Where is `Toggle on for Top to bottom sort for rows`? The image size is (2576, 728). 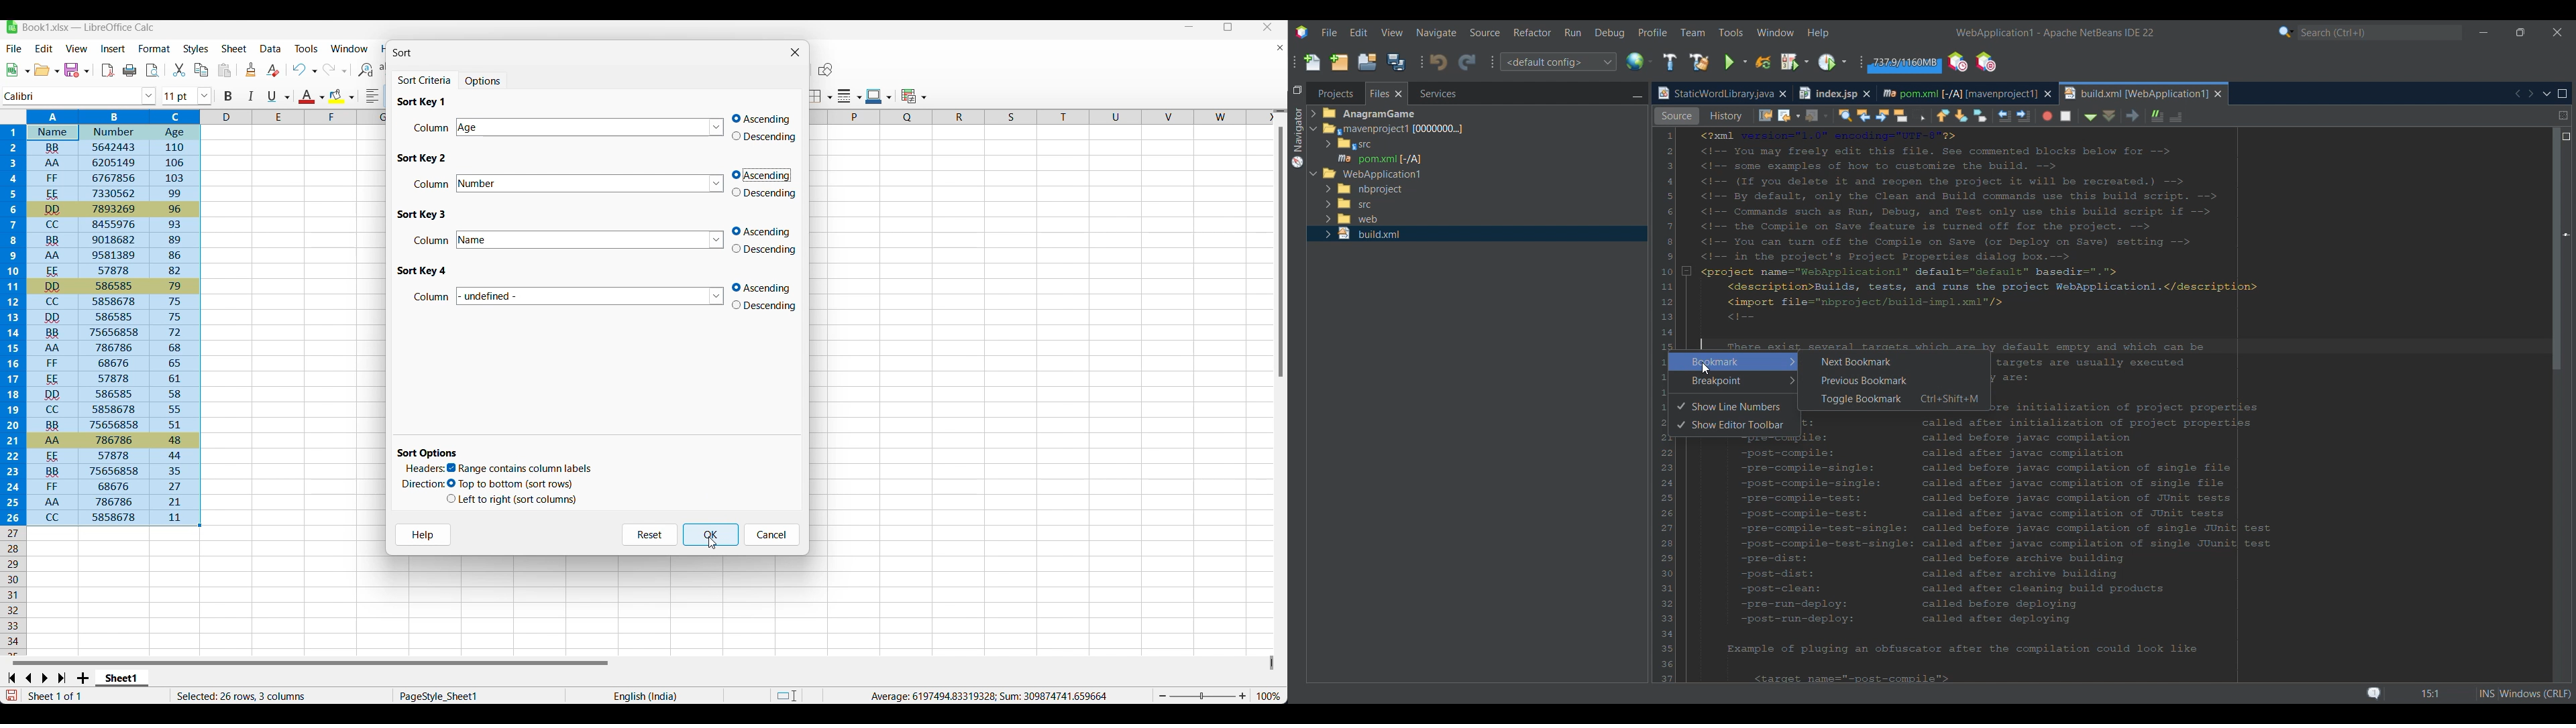
Toggle on for Top to bottom sort for rows is located at coordinates (511, 484).